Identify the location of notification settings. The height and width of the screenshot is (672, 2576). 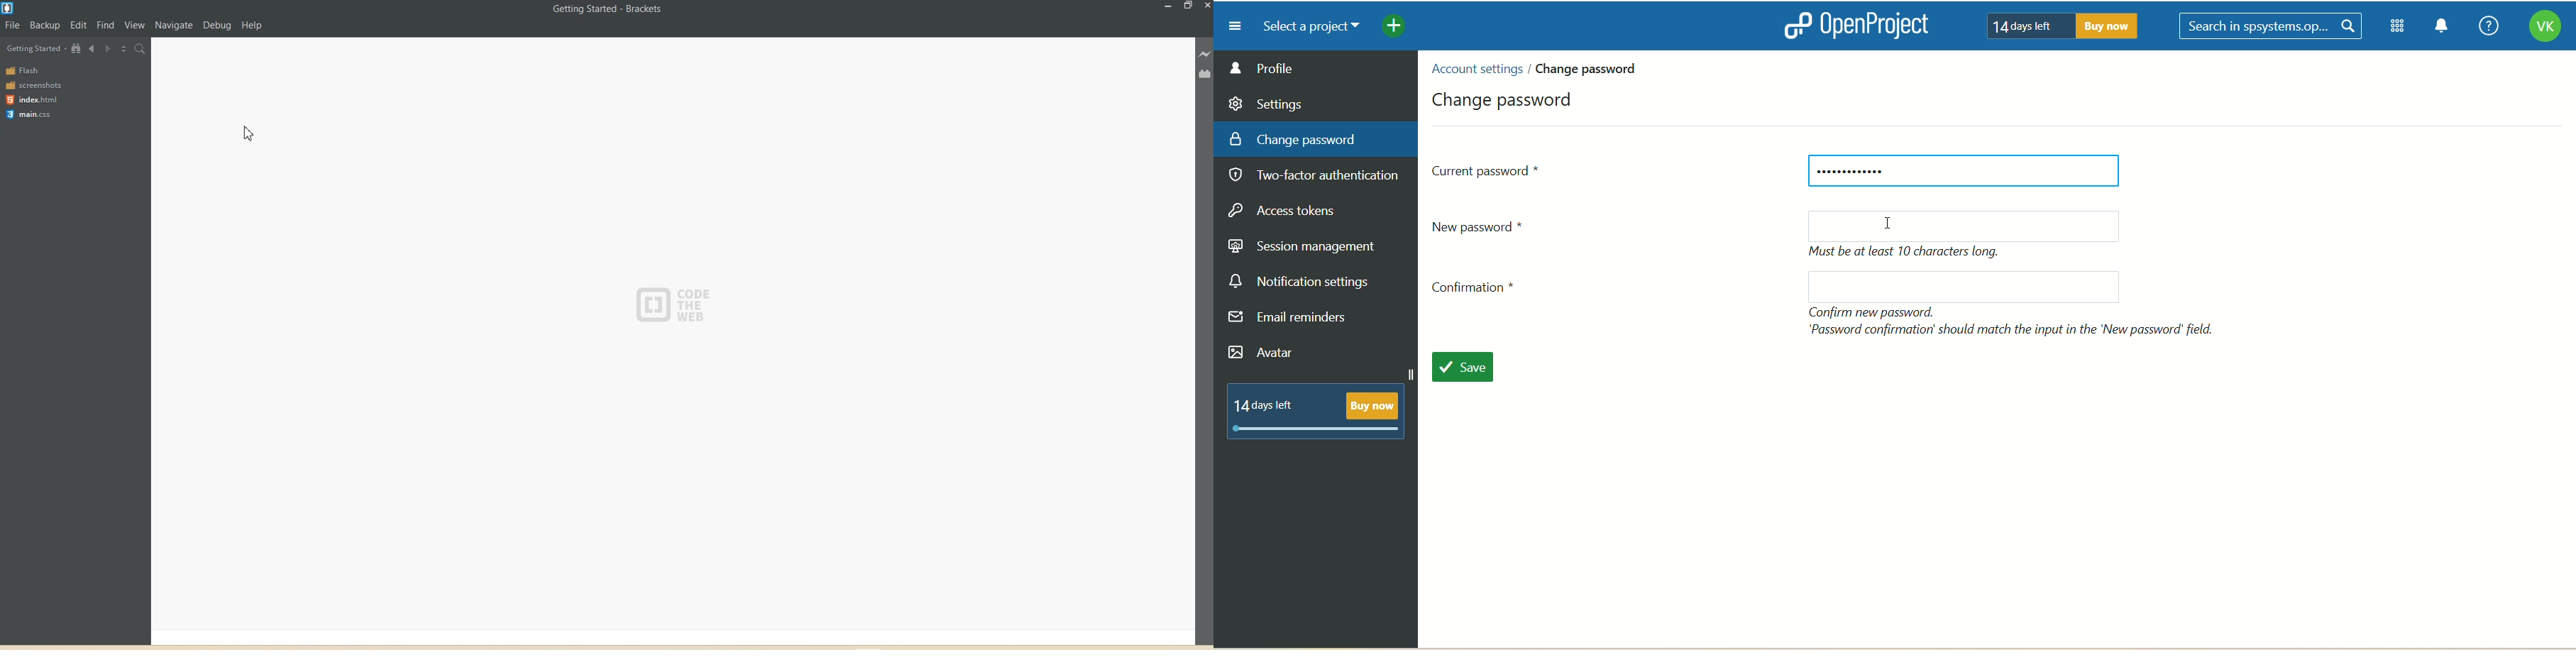
(1299, 282).